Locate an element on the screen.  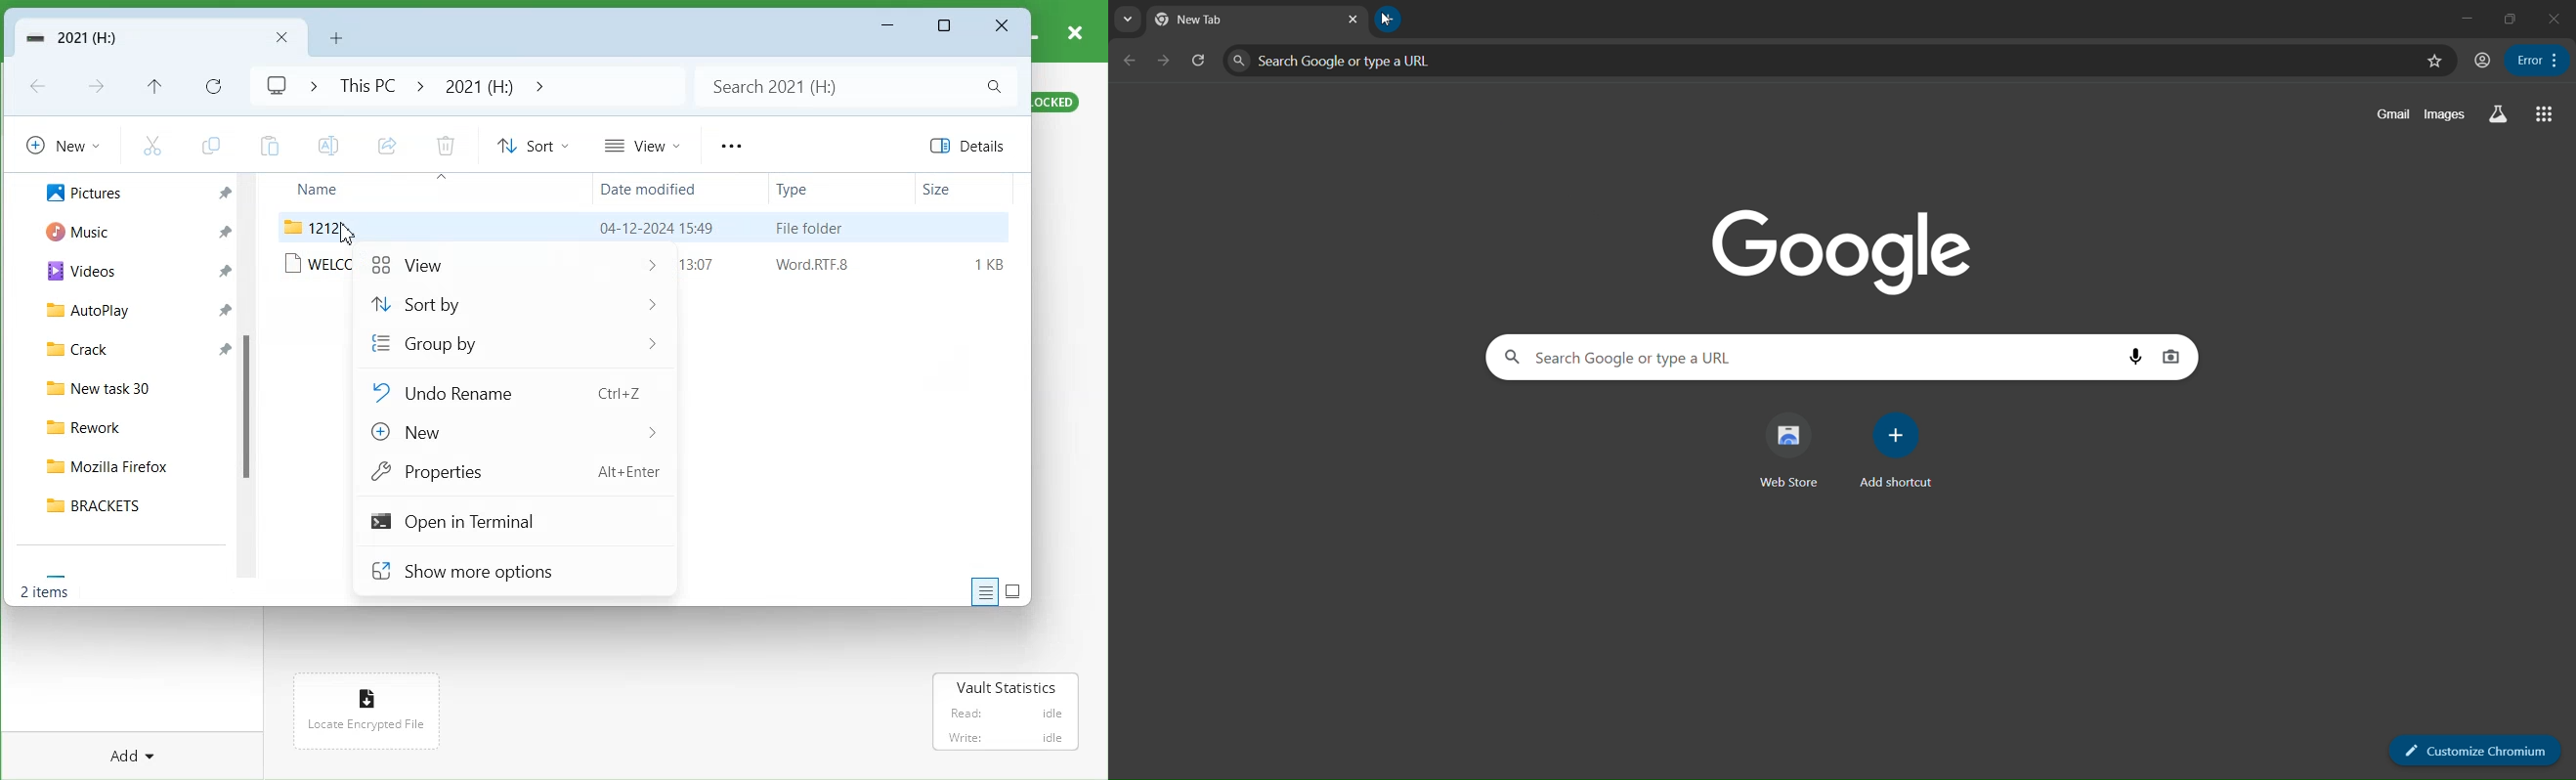
Group by is located at coordinates (514, 343).